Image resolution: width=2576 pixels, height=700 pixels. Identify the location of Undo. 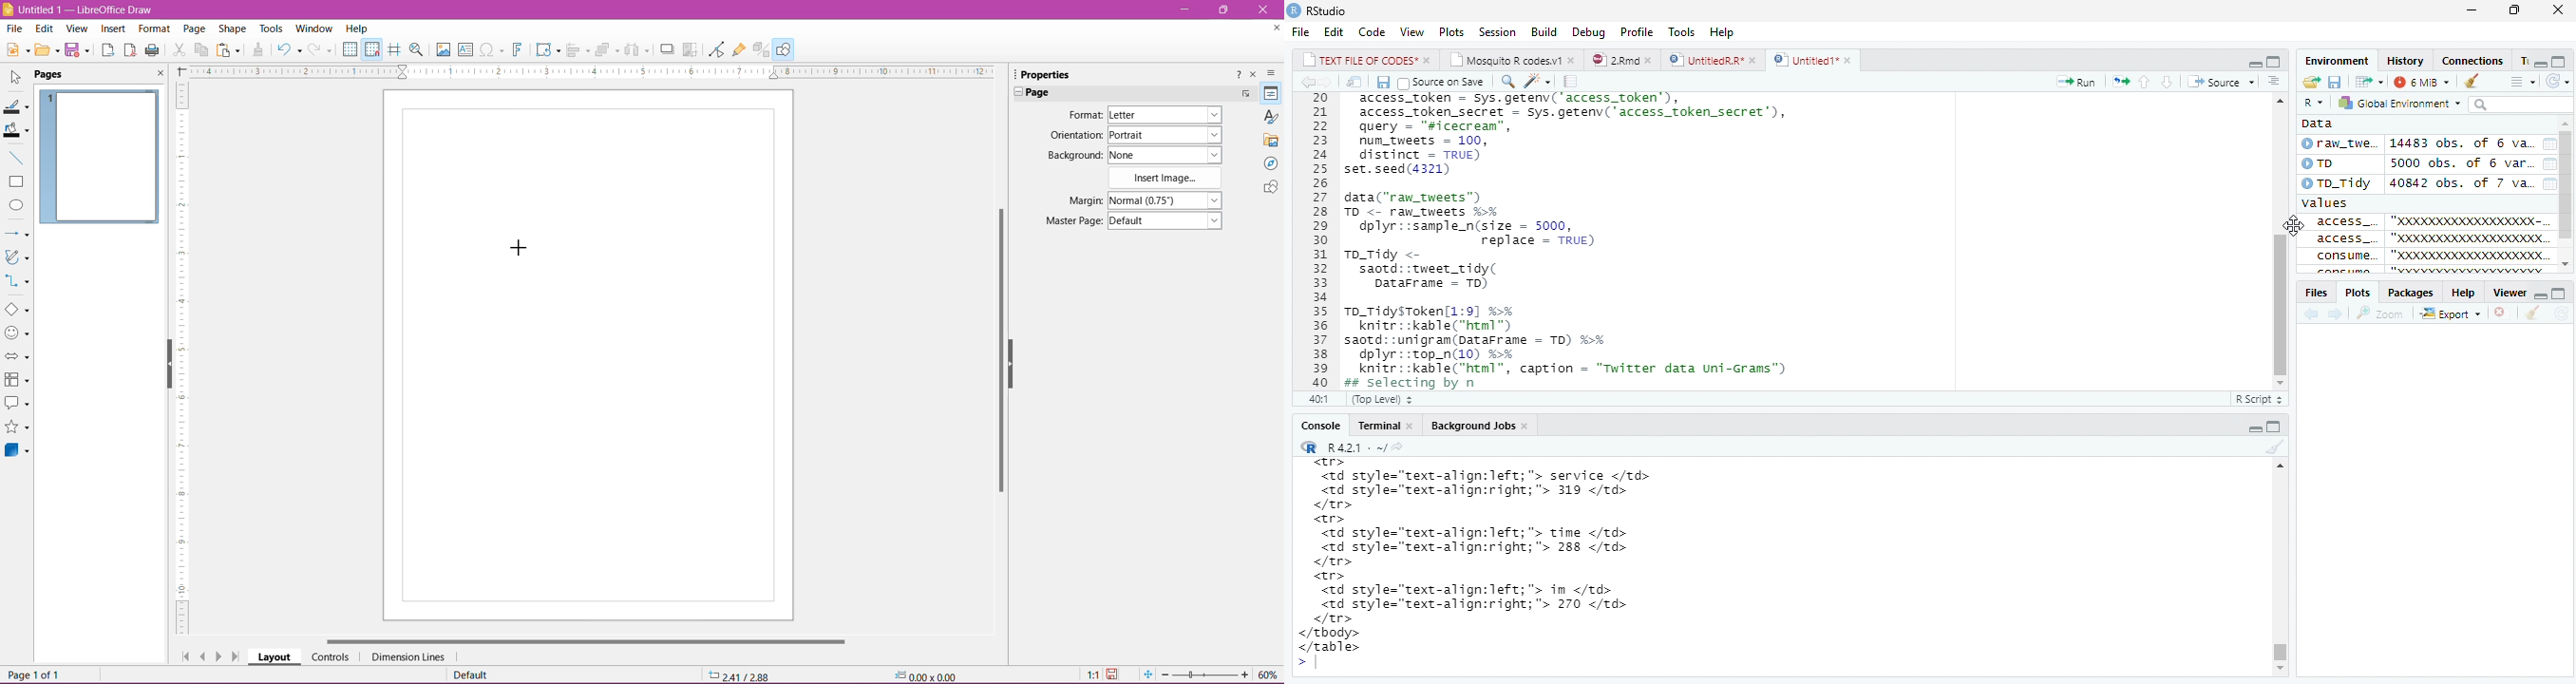
(289, 51).